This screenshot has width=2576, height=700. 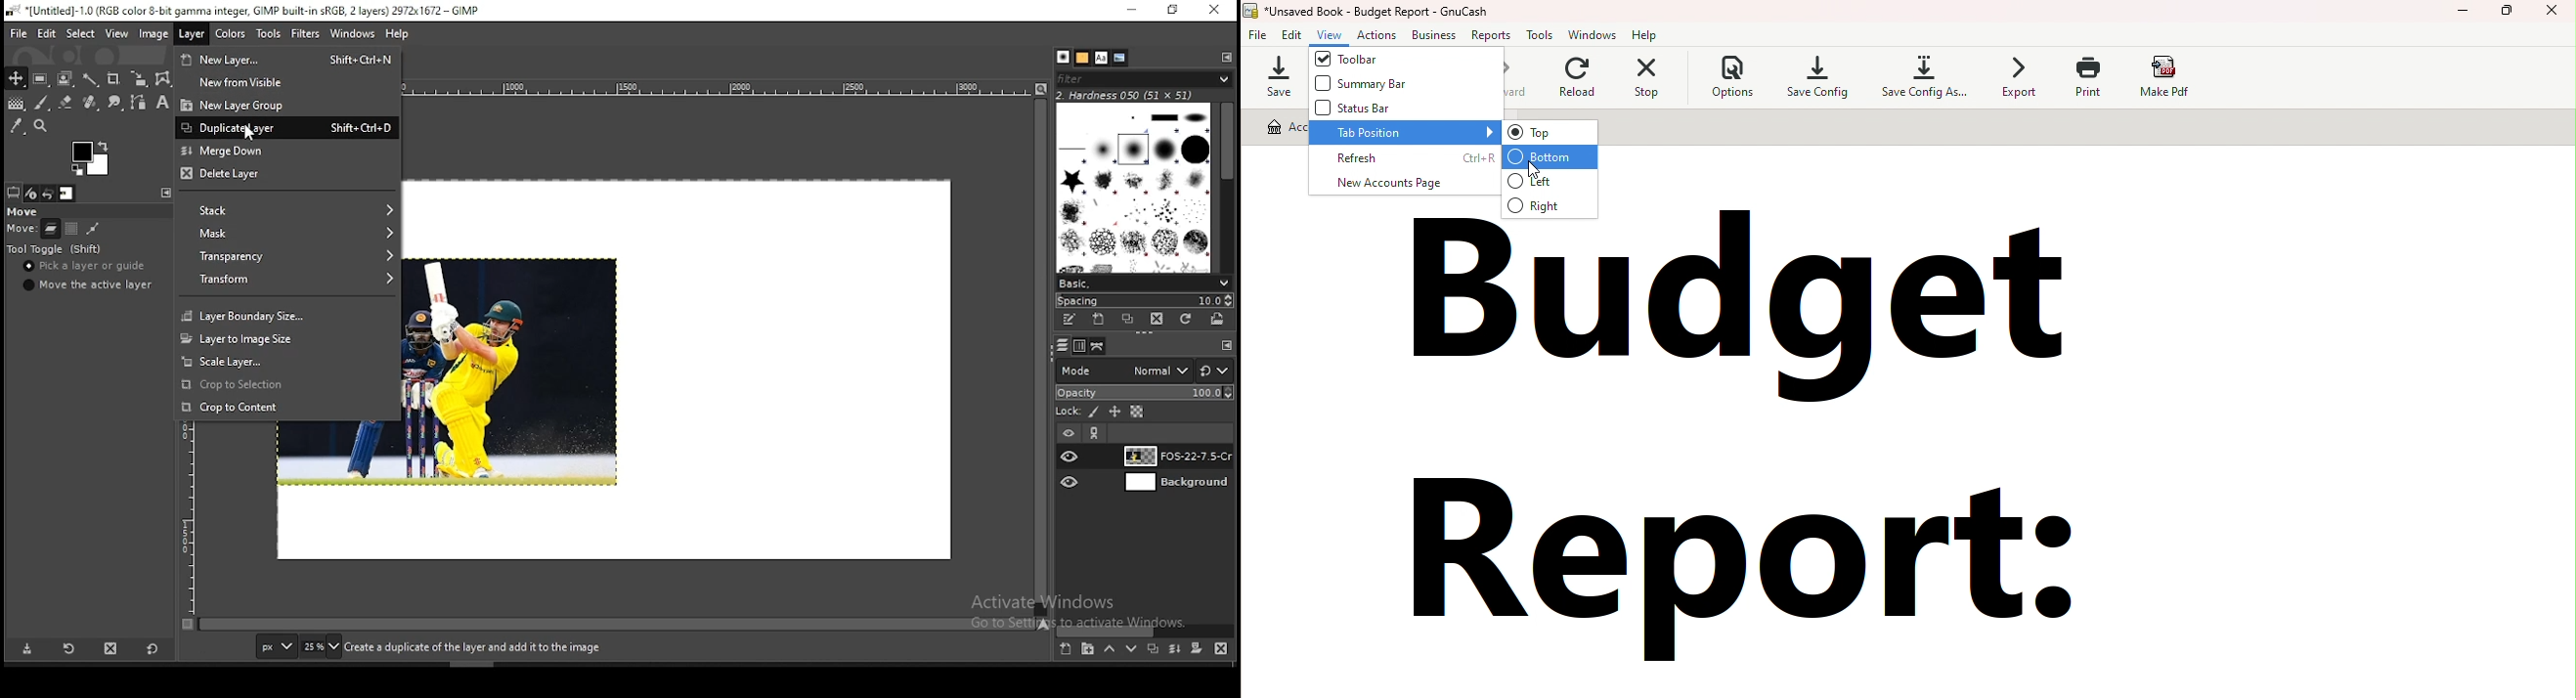 I want to click on Save, so click(x=1273, y=76).